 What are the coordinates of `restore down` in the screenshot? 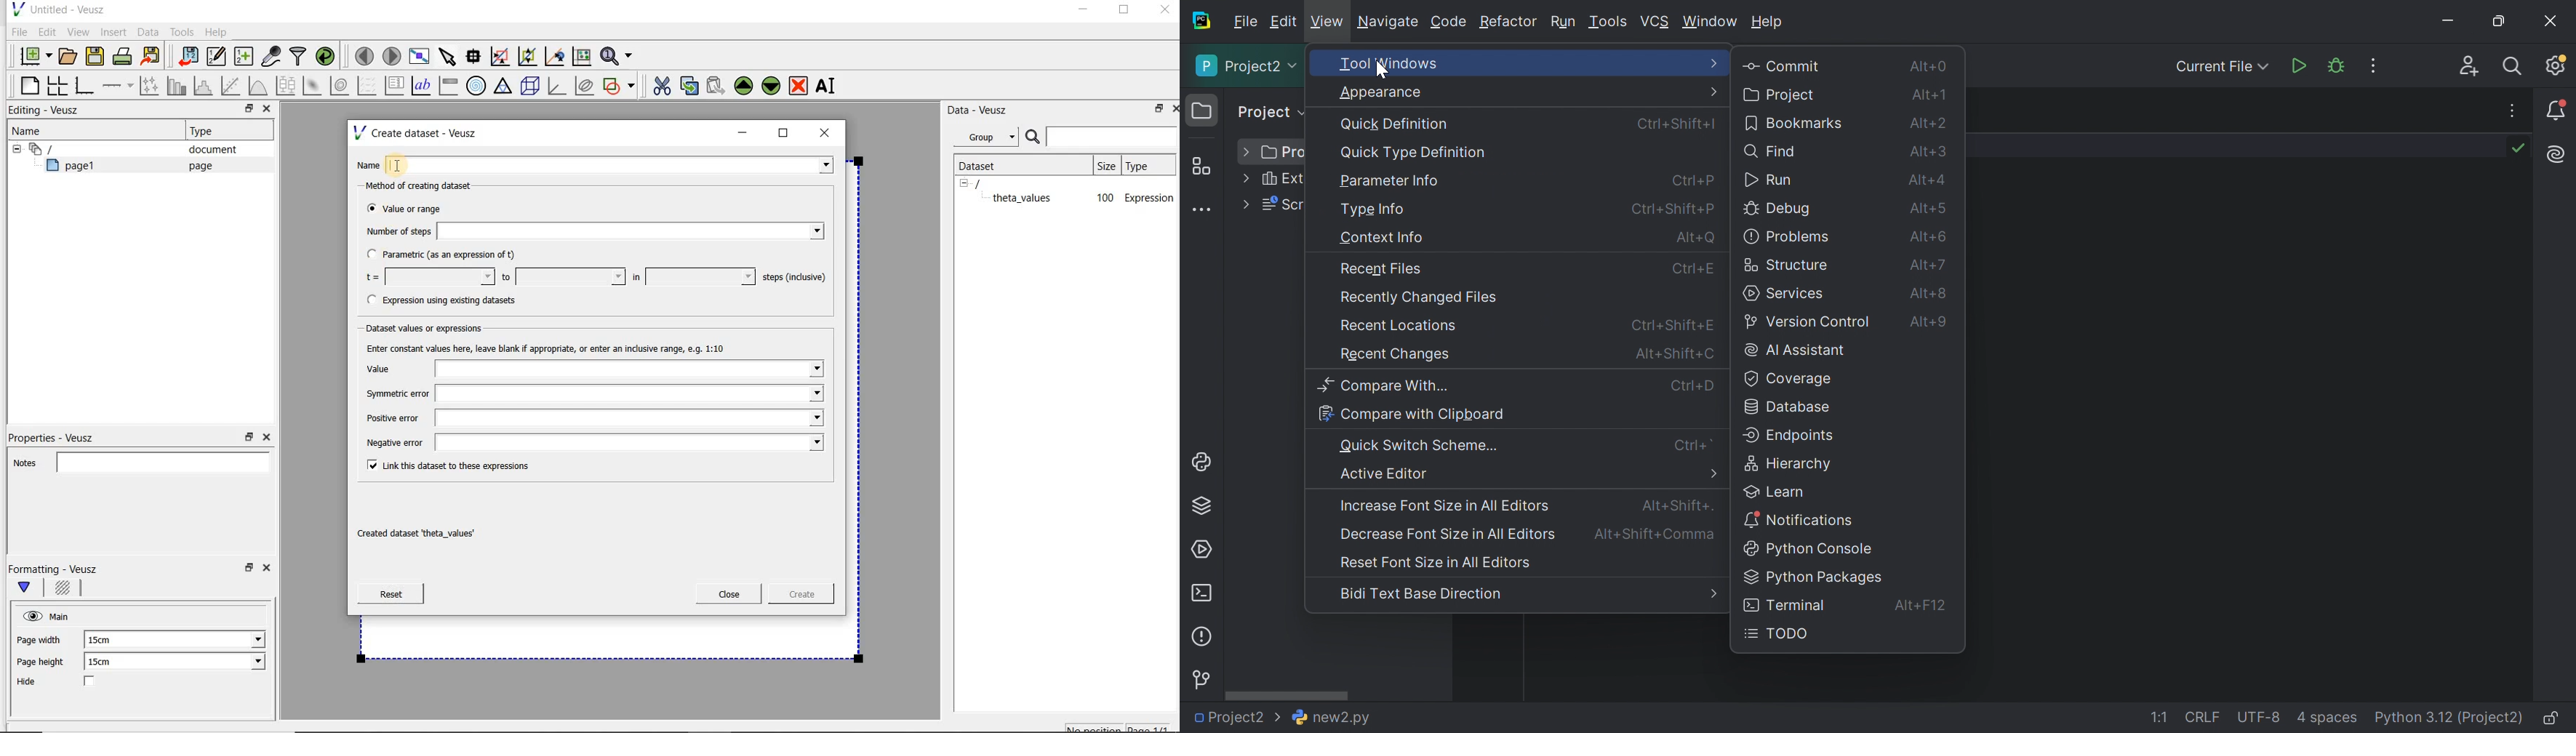 It's located at (245, 110).